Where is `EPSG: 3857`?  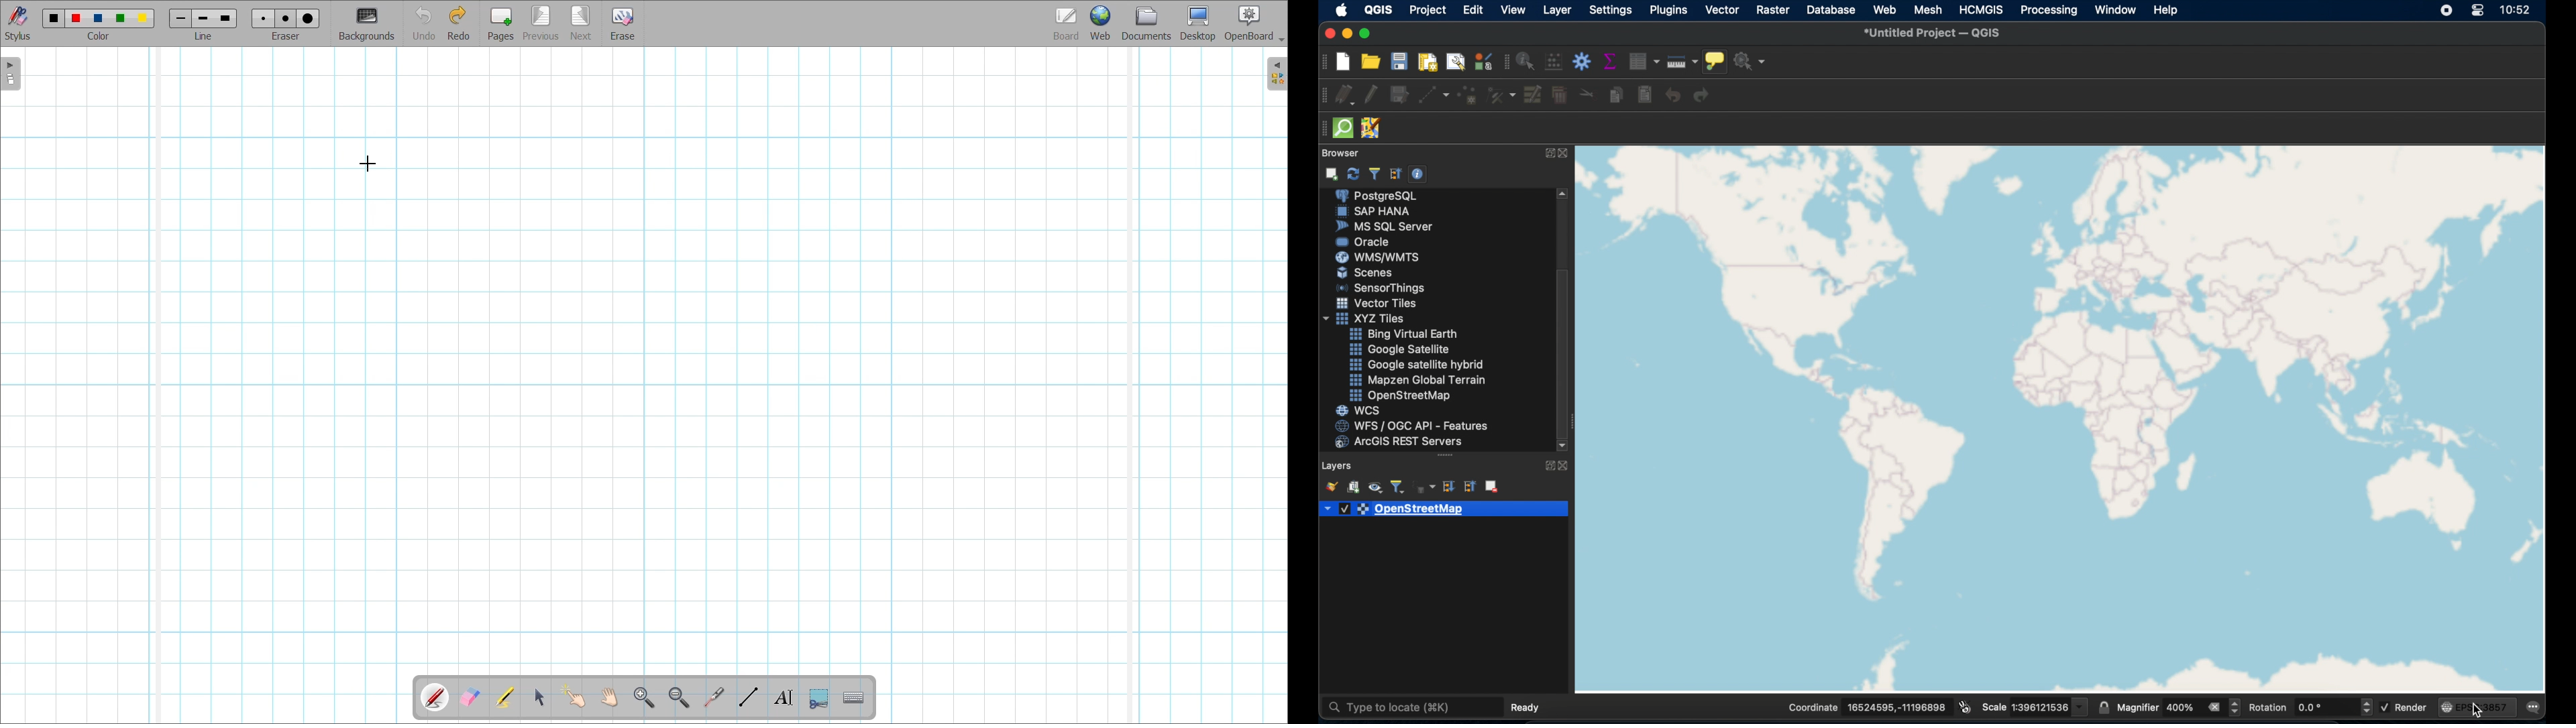
EPSG: 3857 is located at coordinates (2479, 708).